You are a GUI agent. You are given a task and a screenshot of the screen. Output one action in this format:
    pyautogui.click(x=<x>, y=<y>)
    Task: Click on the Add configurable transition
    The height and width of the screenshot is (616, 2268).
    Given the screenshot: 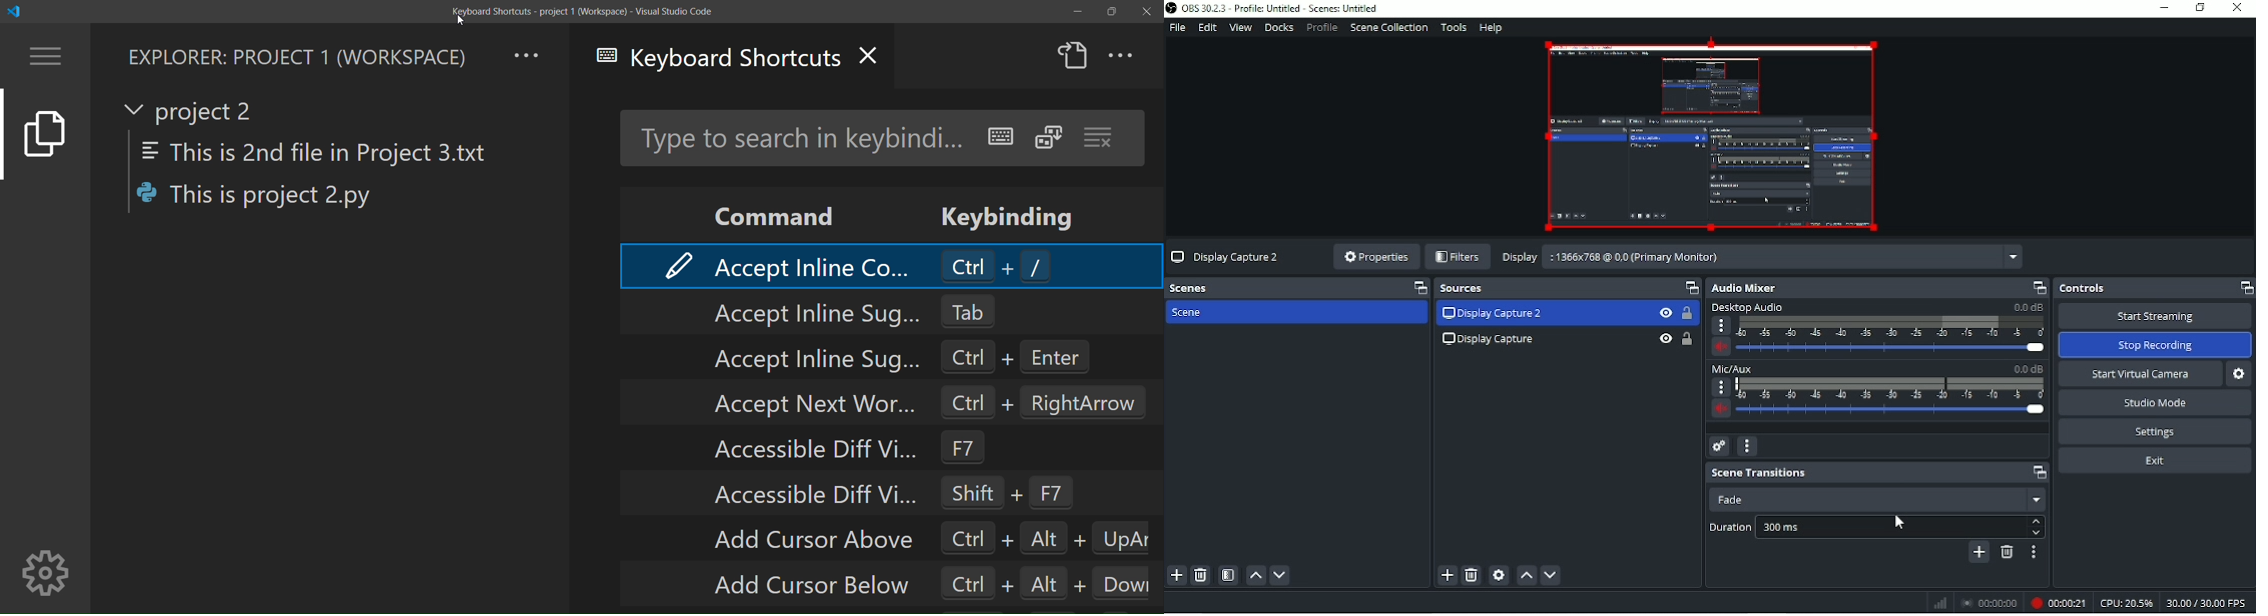 What is the action you would take?
    pyautogui.click(x=1978, y=553)
    